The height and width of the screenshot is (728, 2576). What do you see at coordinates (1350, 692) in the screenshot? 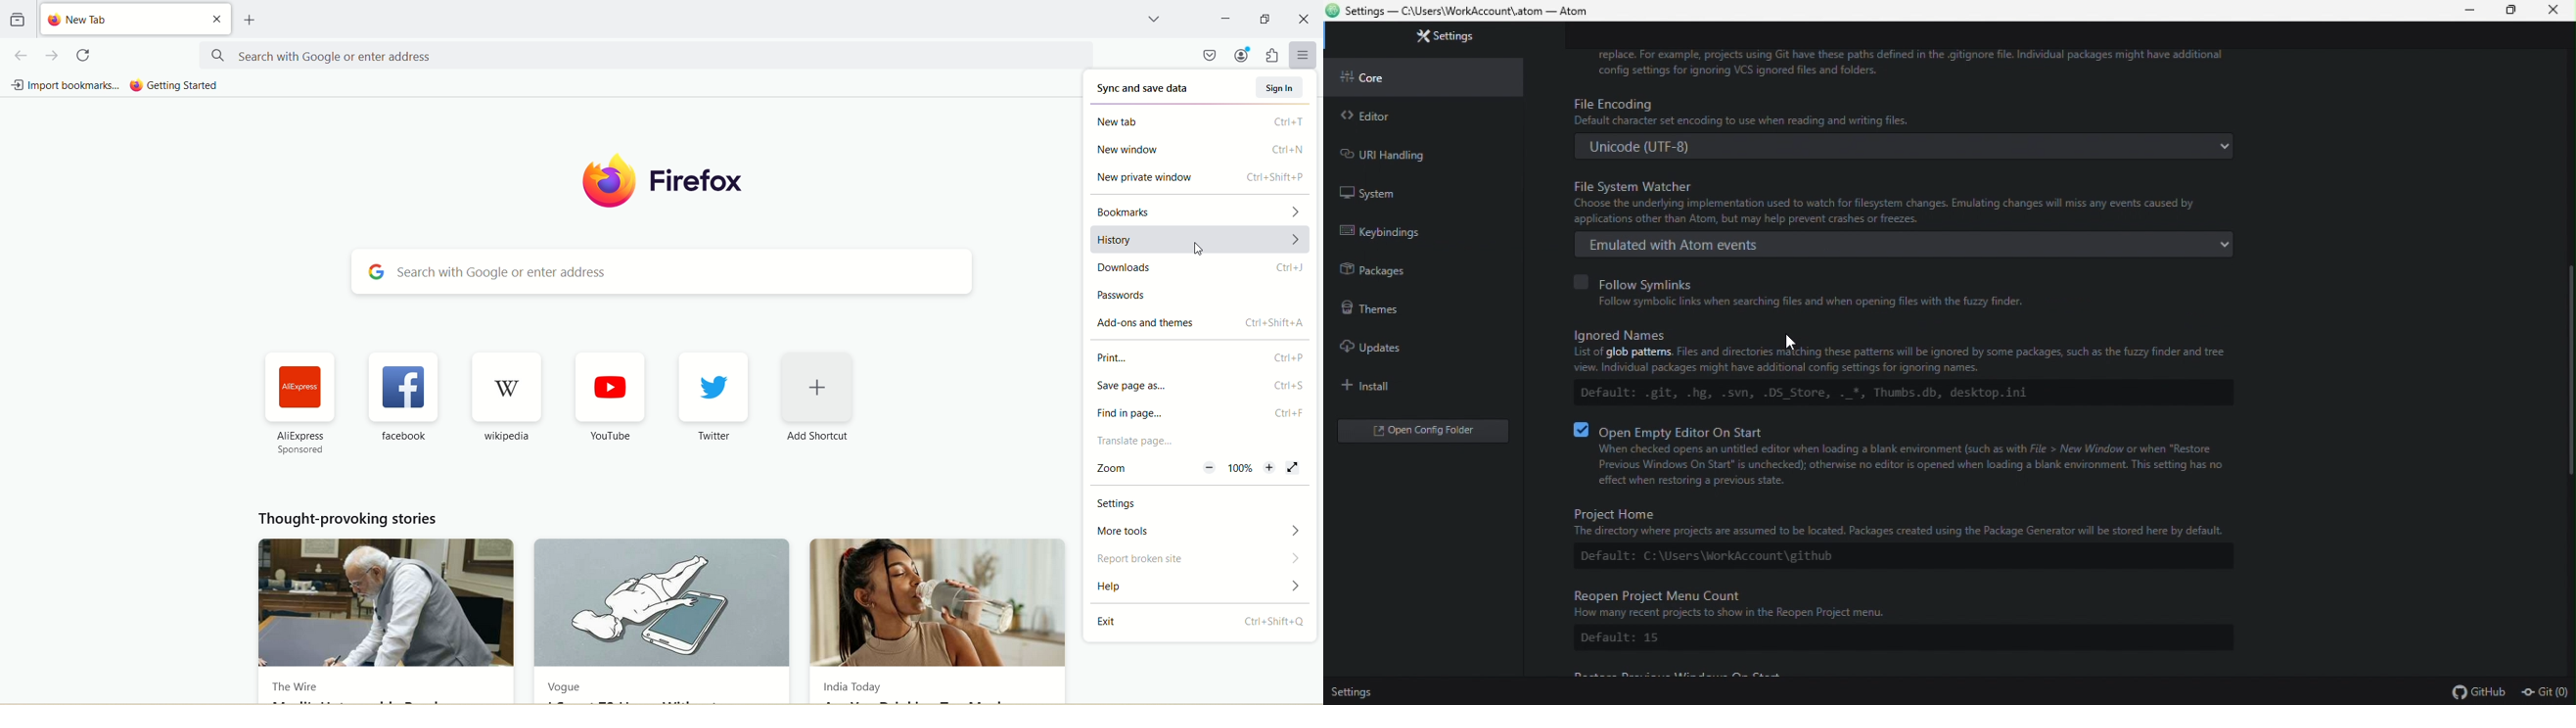
I see `setings` at bounding box center [1350, 692].